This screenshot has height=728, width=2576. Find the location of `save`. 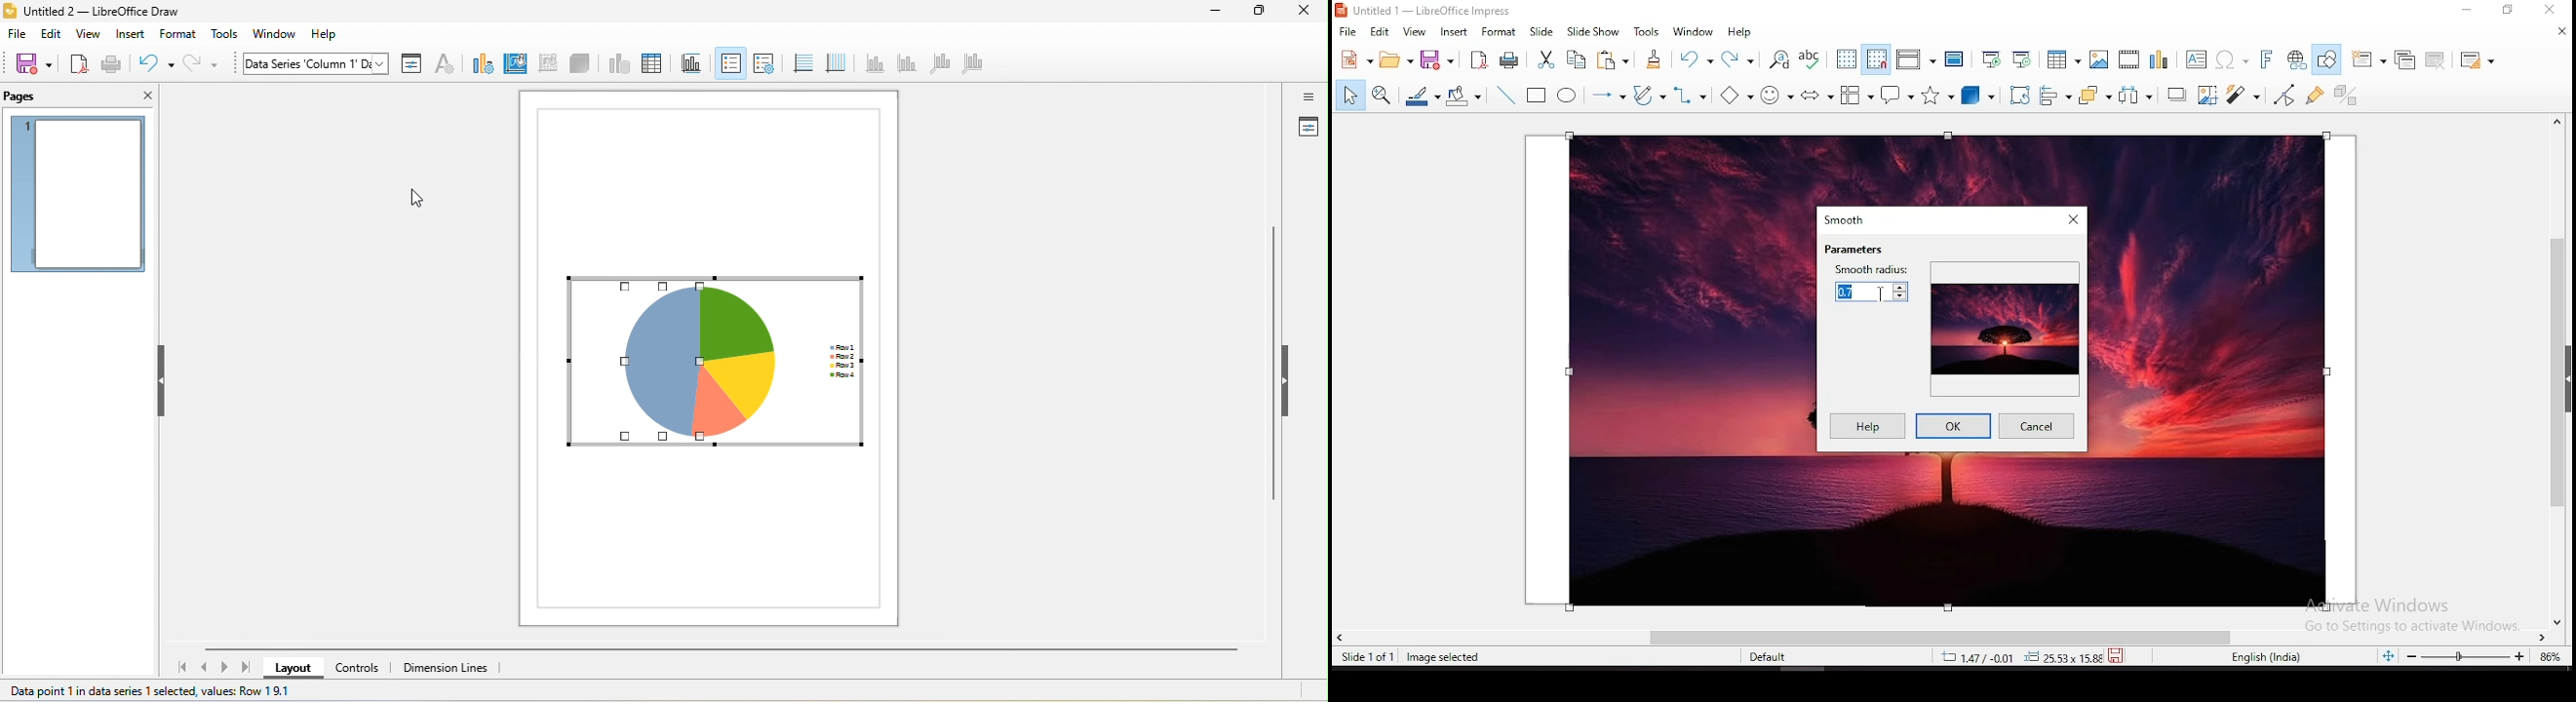

save is located at coordinates (33, 63).